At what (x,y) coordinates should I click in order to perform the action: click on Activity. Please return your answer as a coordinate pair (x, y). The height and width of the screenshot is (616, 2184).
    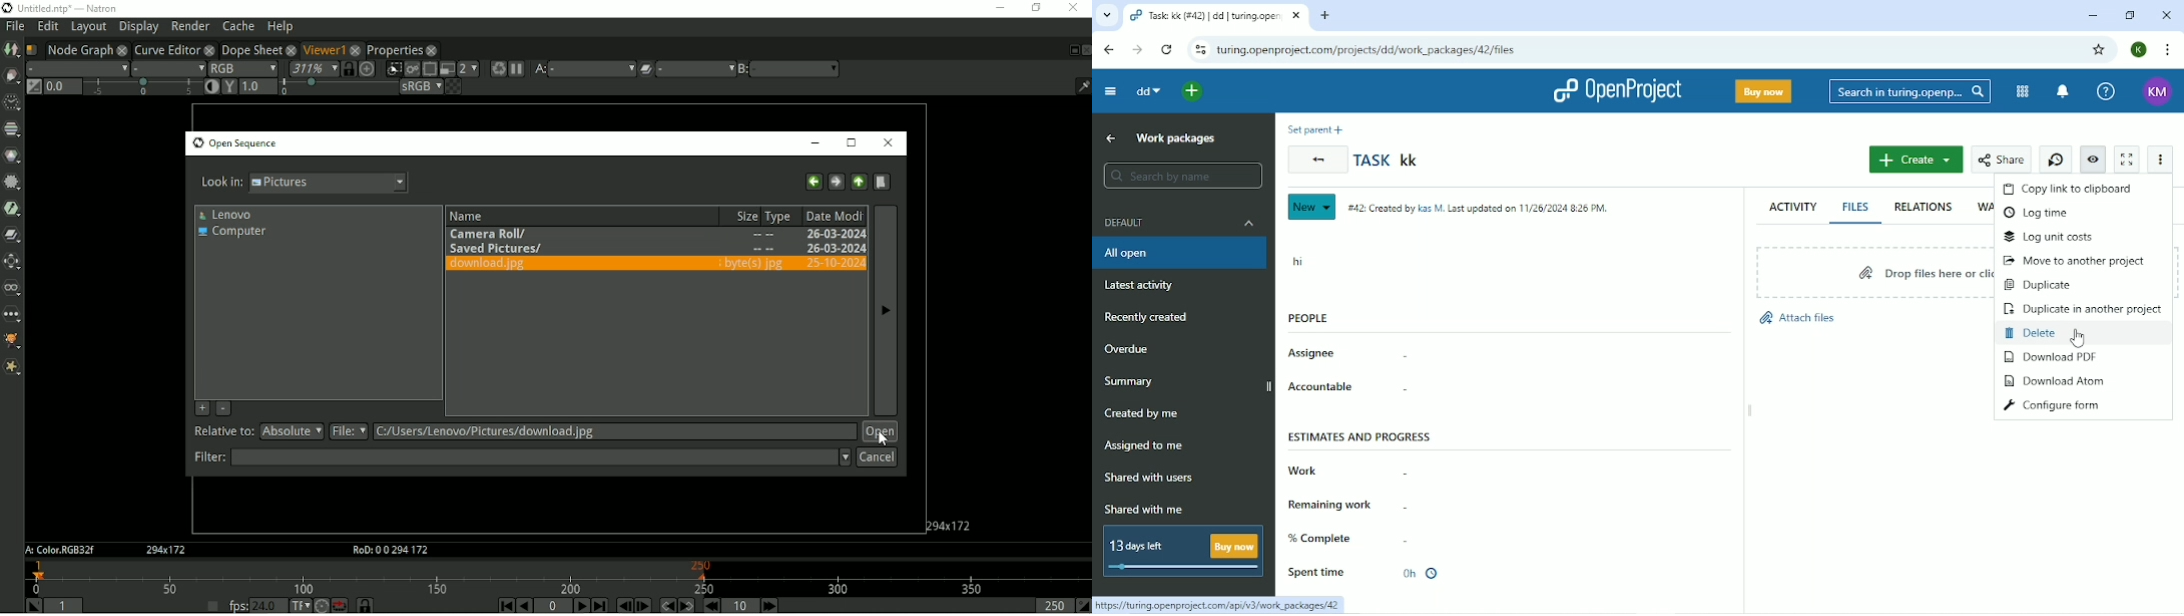
    Looking at the image, I should click on (1794, 208).